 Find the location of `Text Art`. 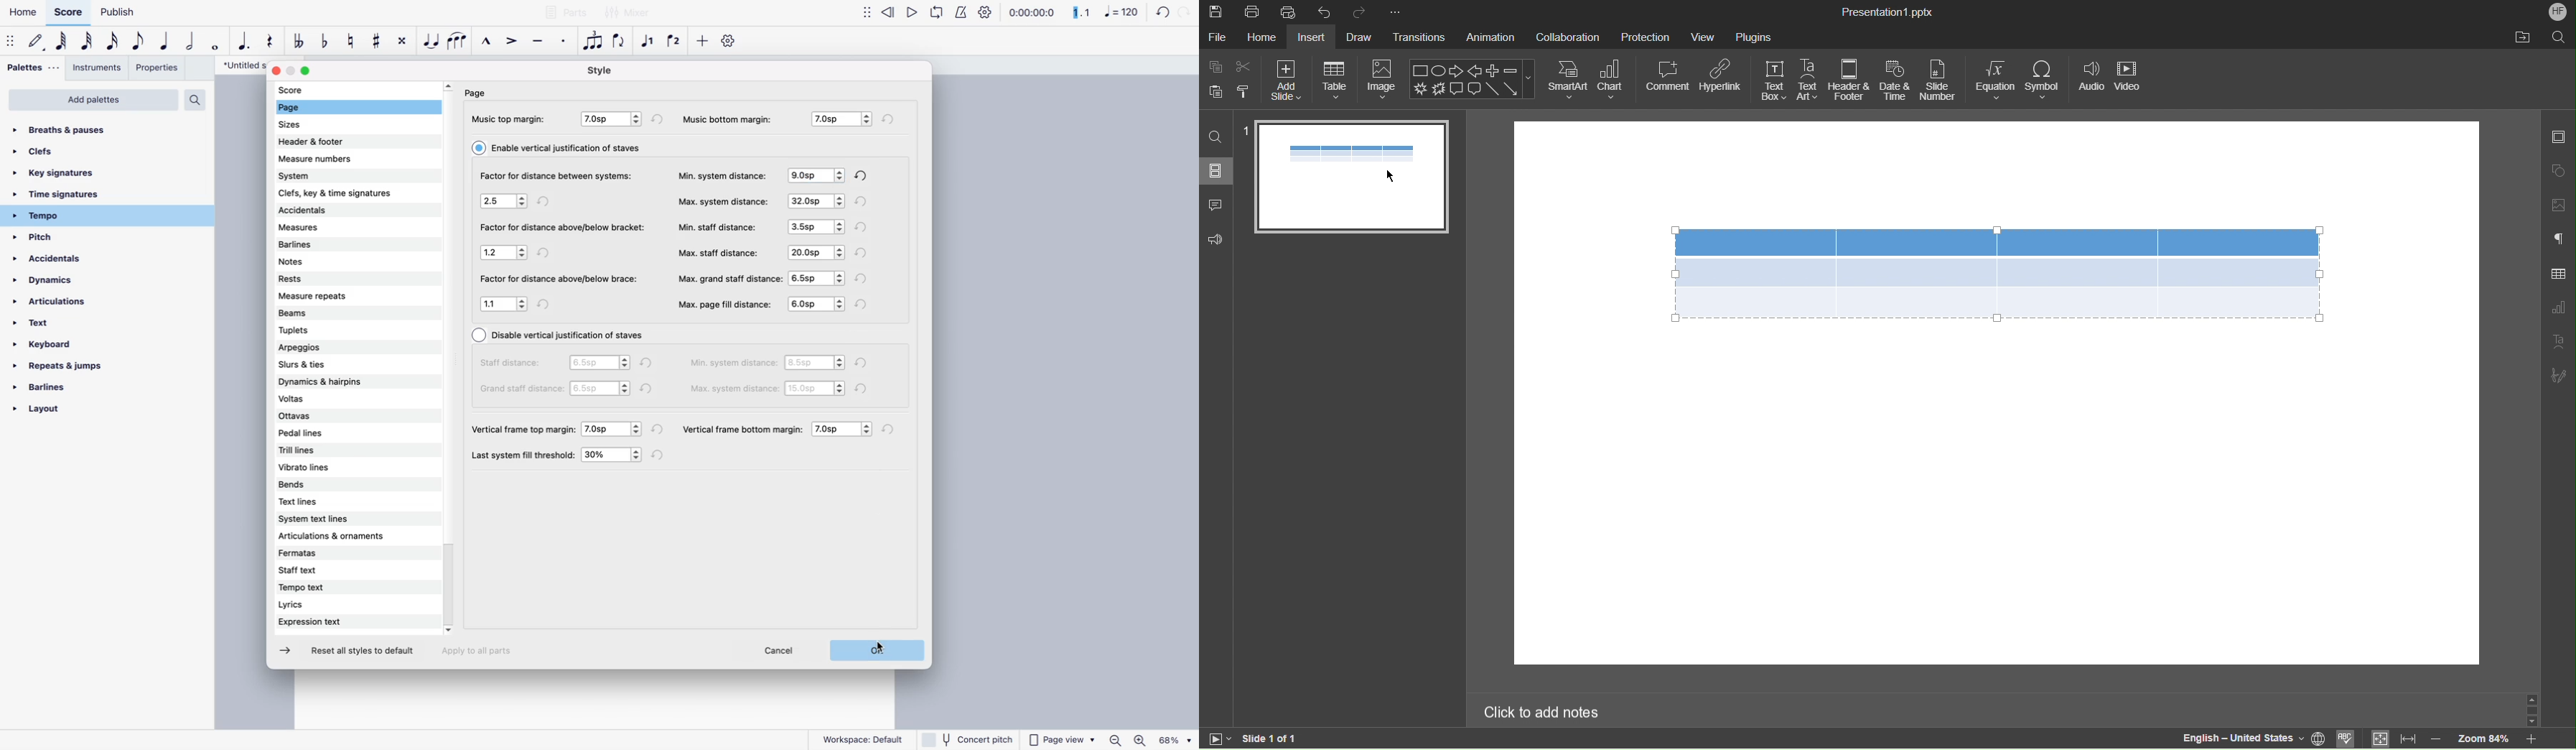

Text Art is located at coordinates (2559, 342).